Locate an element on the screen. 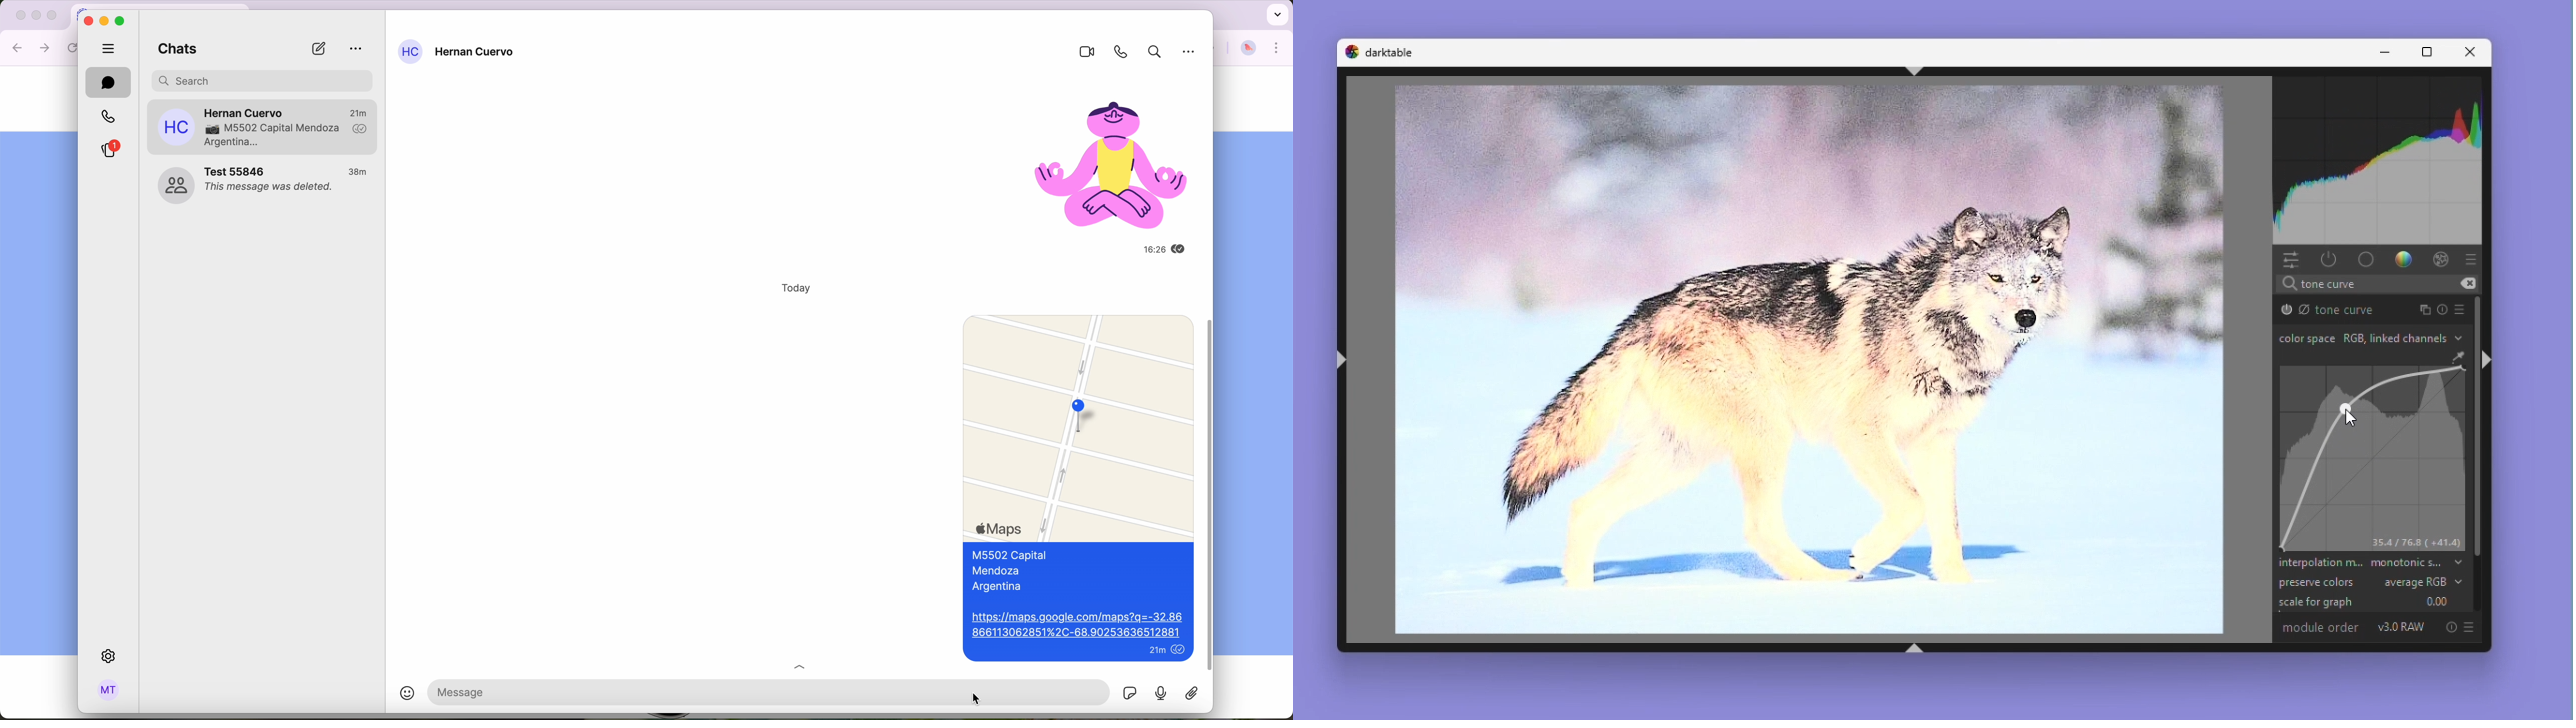 This screenshot has width=2576, height=728. Color is located at coordinates (2404, 261).